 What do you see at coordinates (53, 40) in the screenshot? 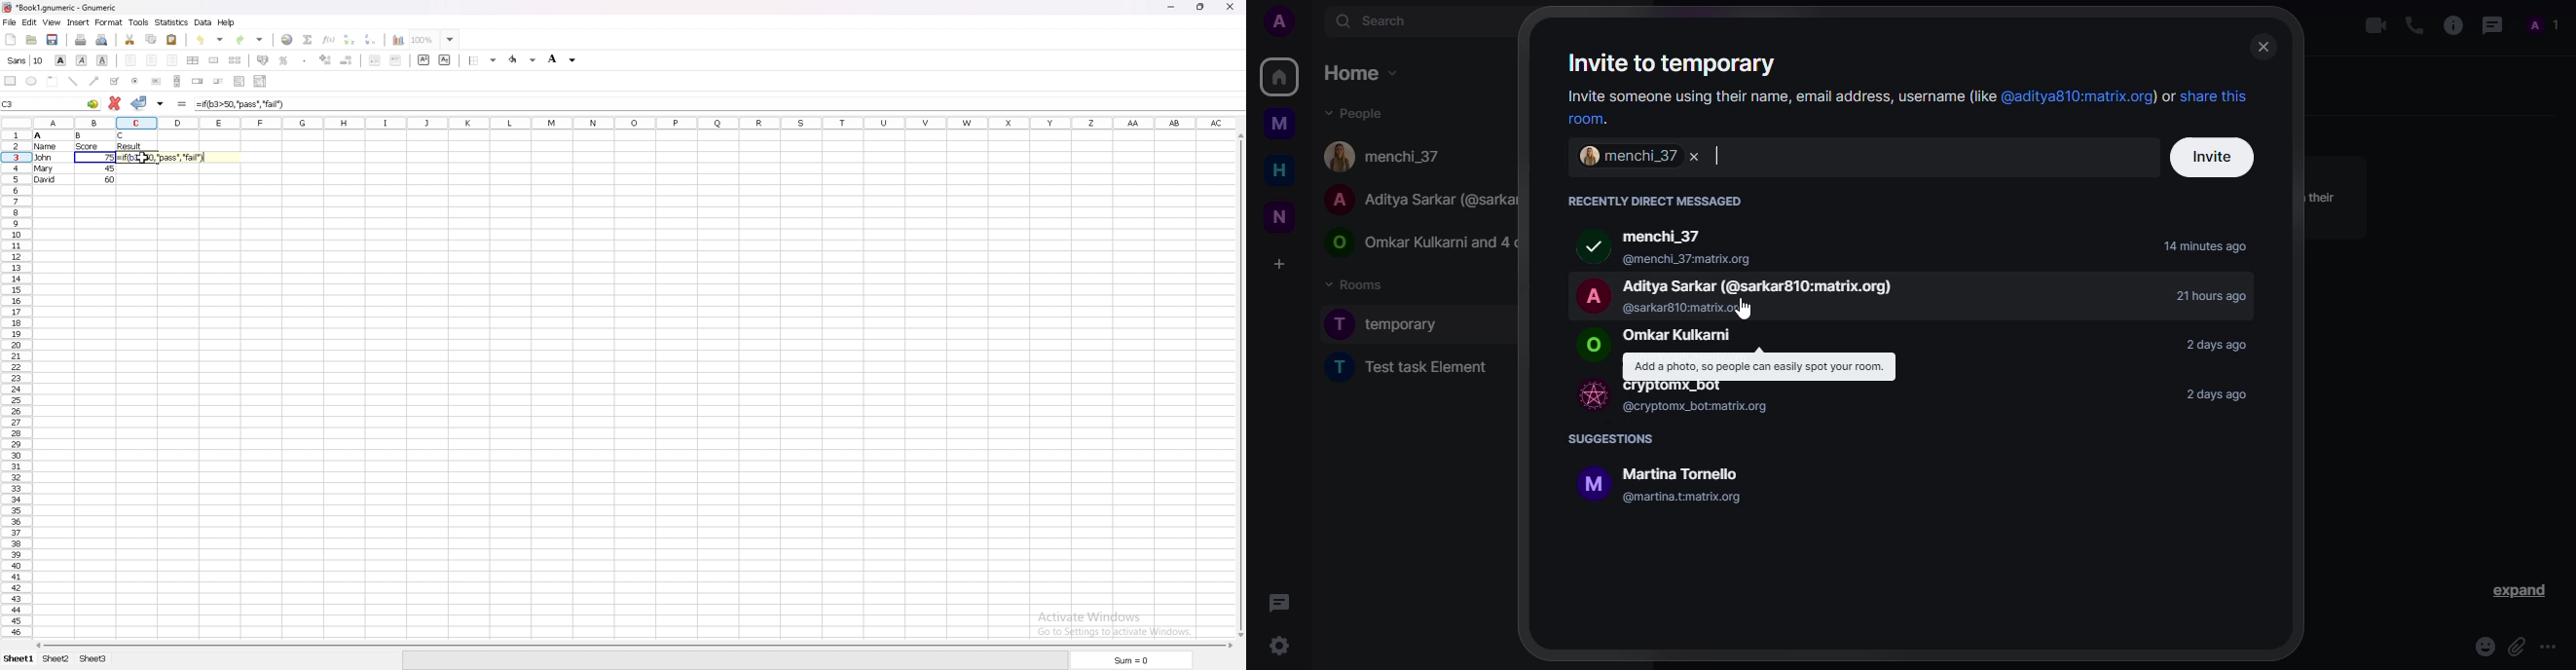
I see `save` at bounding box center [53, 40].